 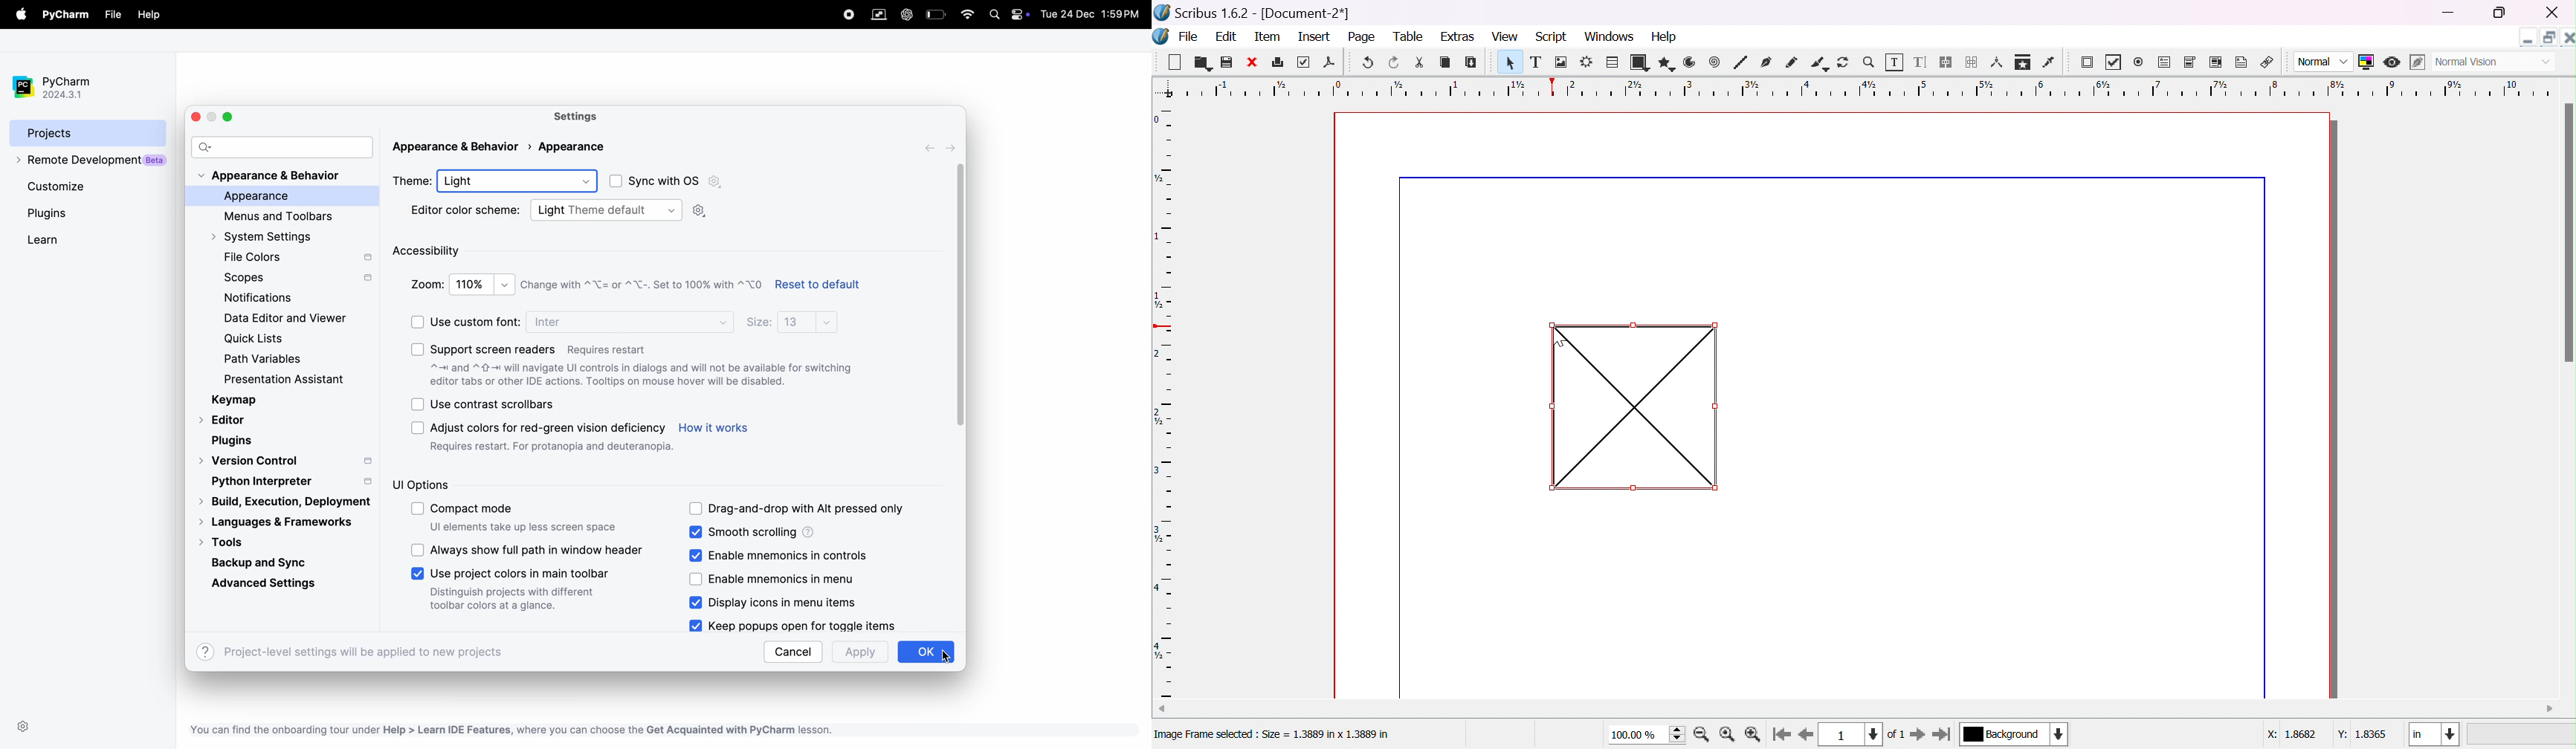 I want to click on 13, so click(x=813, y=322).